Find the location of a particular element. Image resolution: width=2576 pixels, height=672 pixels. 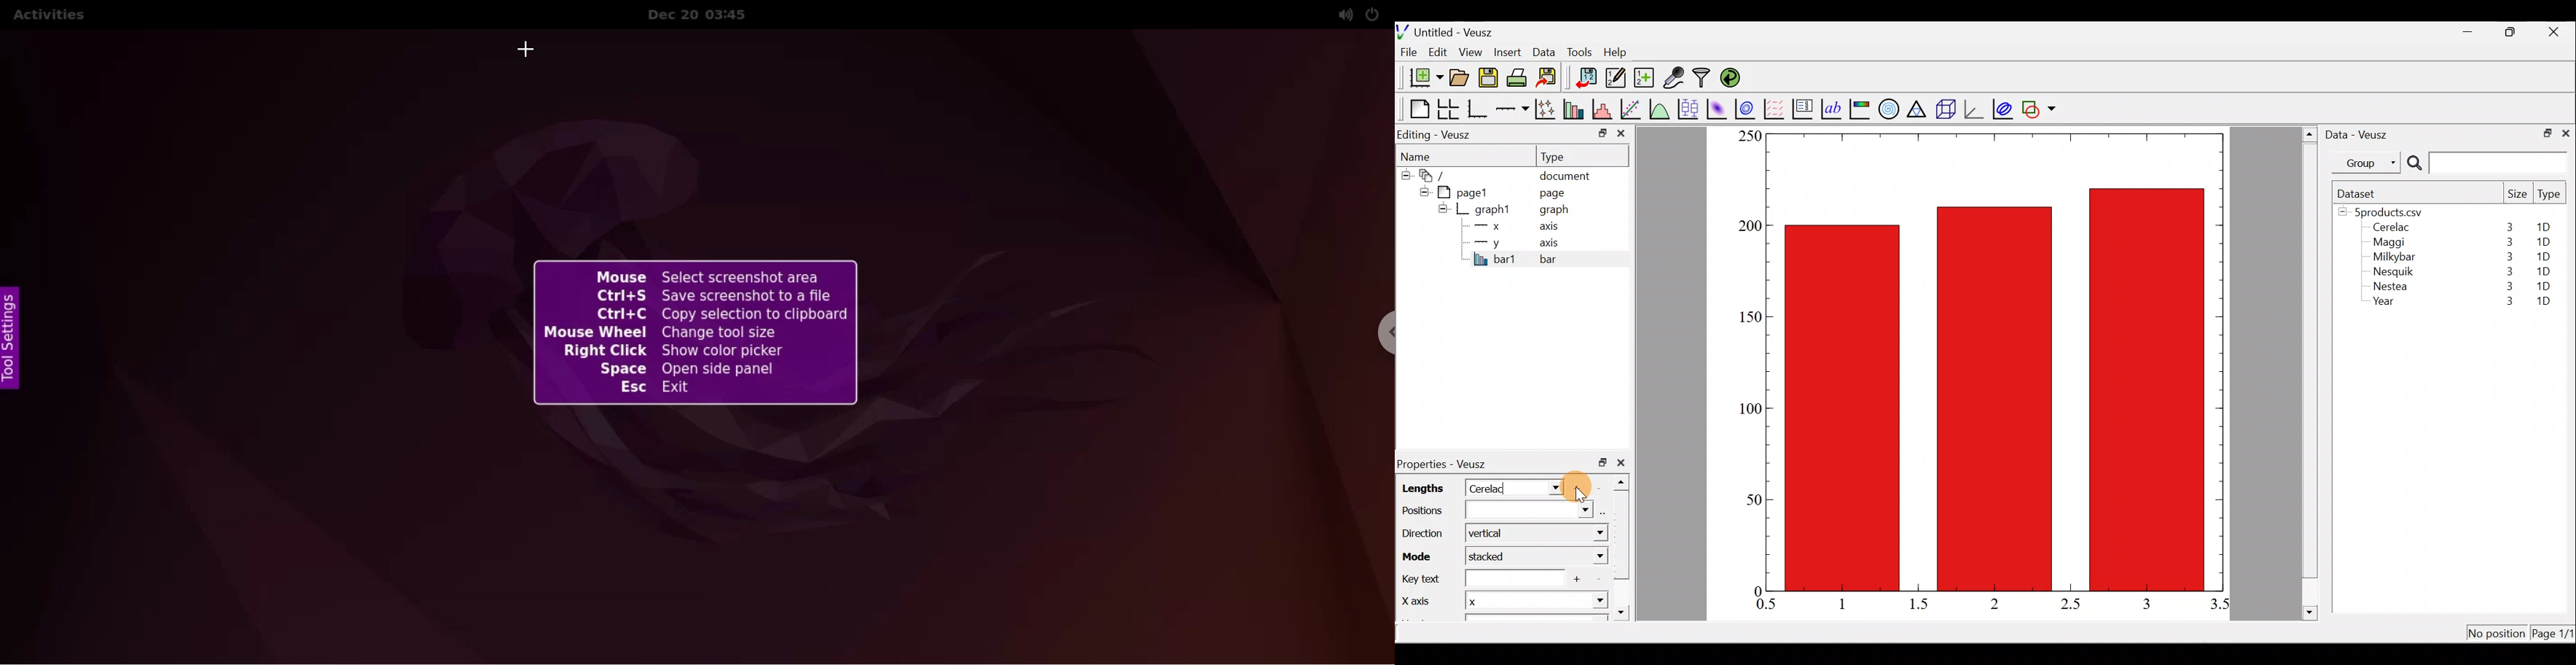

Plot a function is located at coordinates (1660, 108).